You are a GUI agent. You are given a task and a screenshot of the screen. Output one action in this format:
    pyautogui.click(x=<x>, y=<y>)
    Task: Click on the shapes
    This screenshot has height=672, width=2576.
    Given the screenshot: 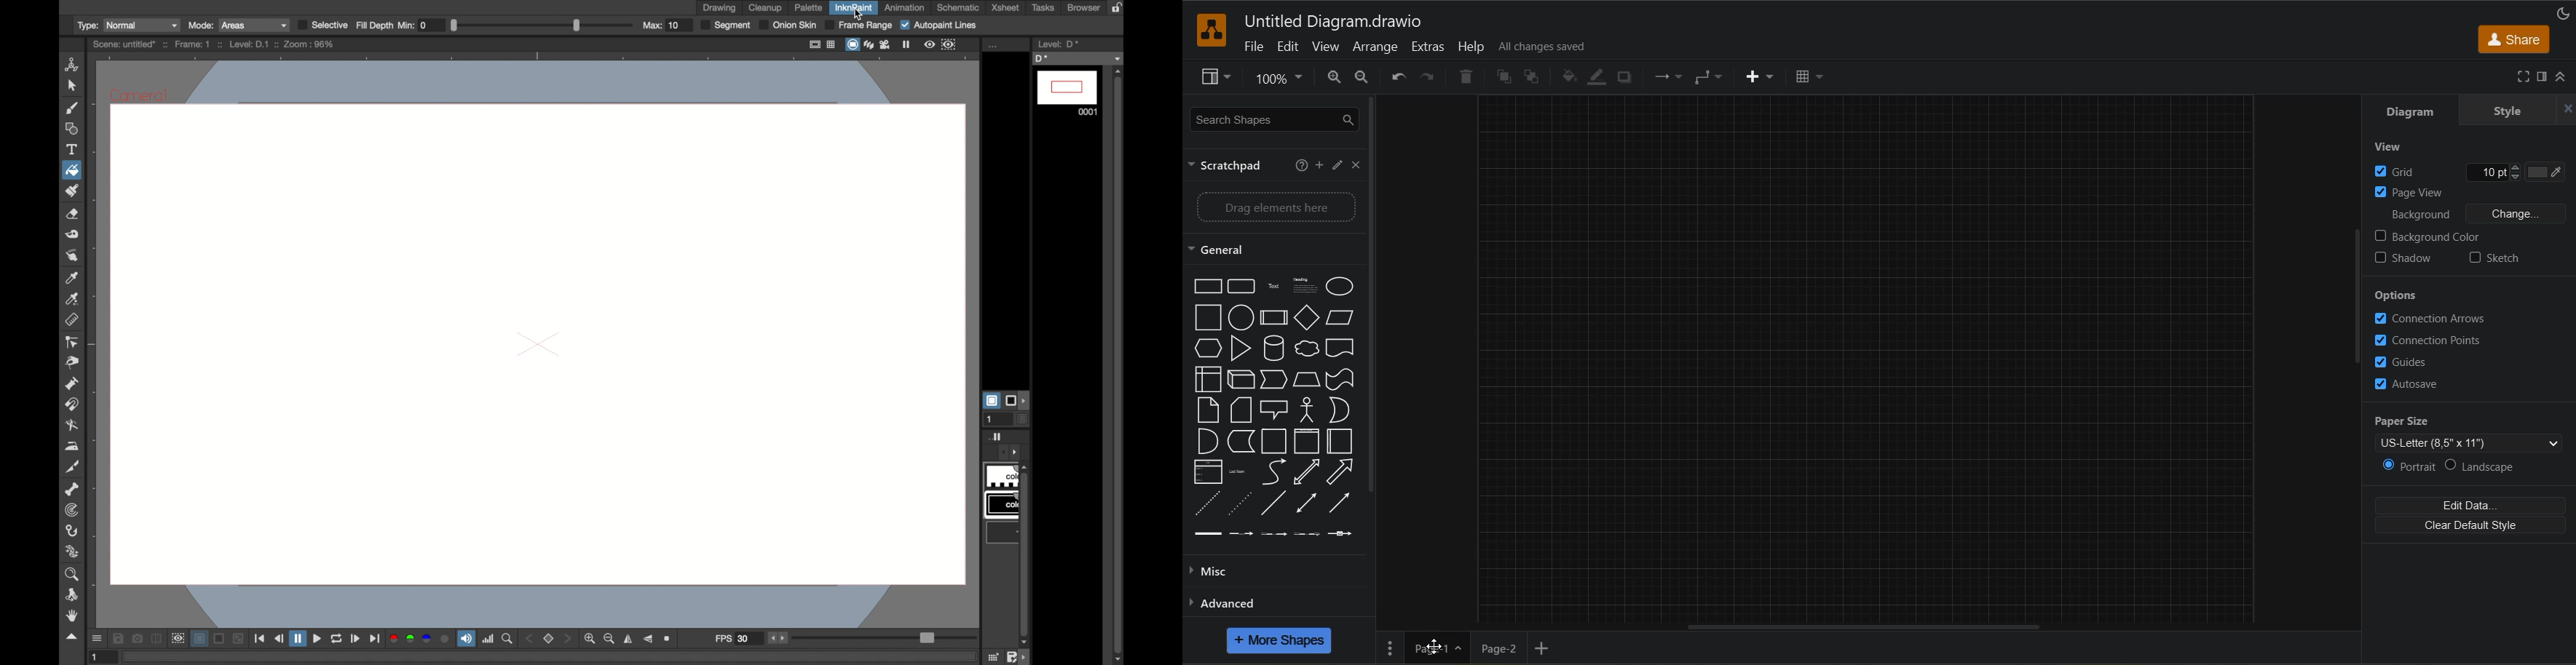 What is the action you would take?
    pyautogui.click(x=1275, y=407)
    